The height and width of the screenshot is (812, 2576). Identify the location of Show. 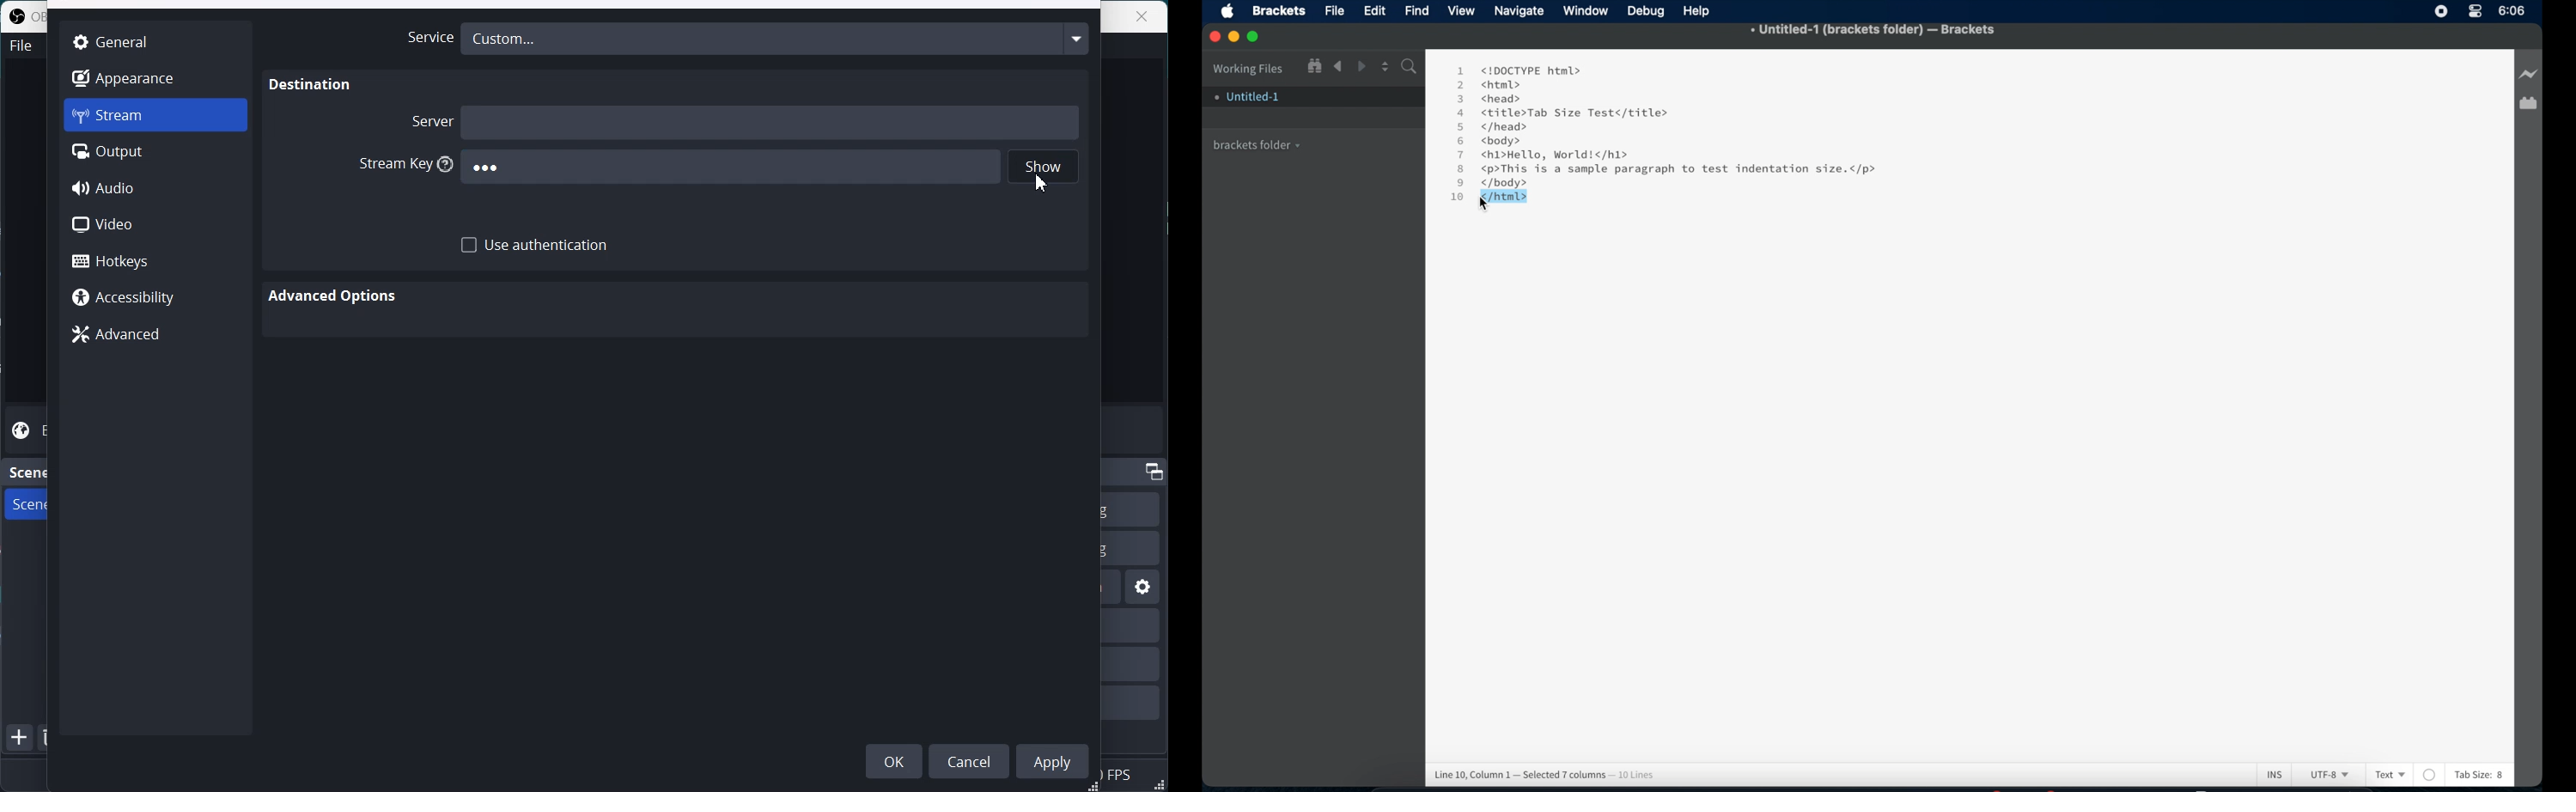
(1044, 168).